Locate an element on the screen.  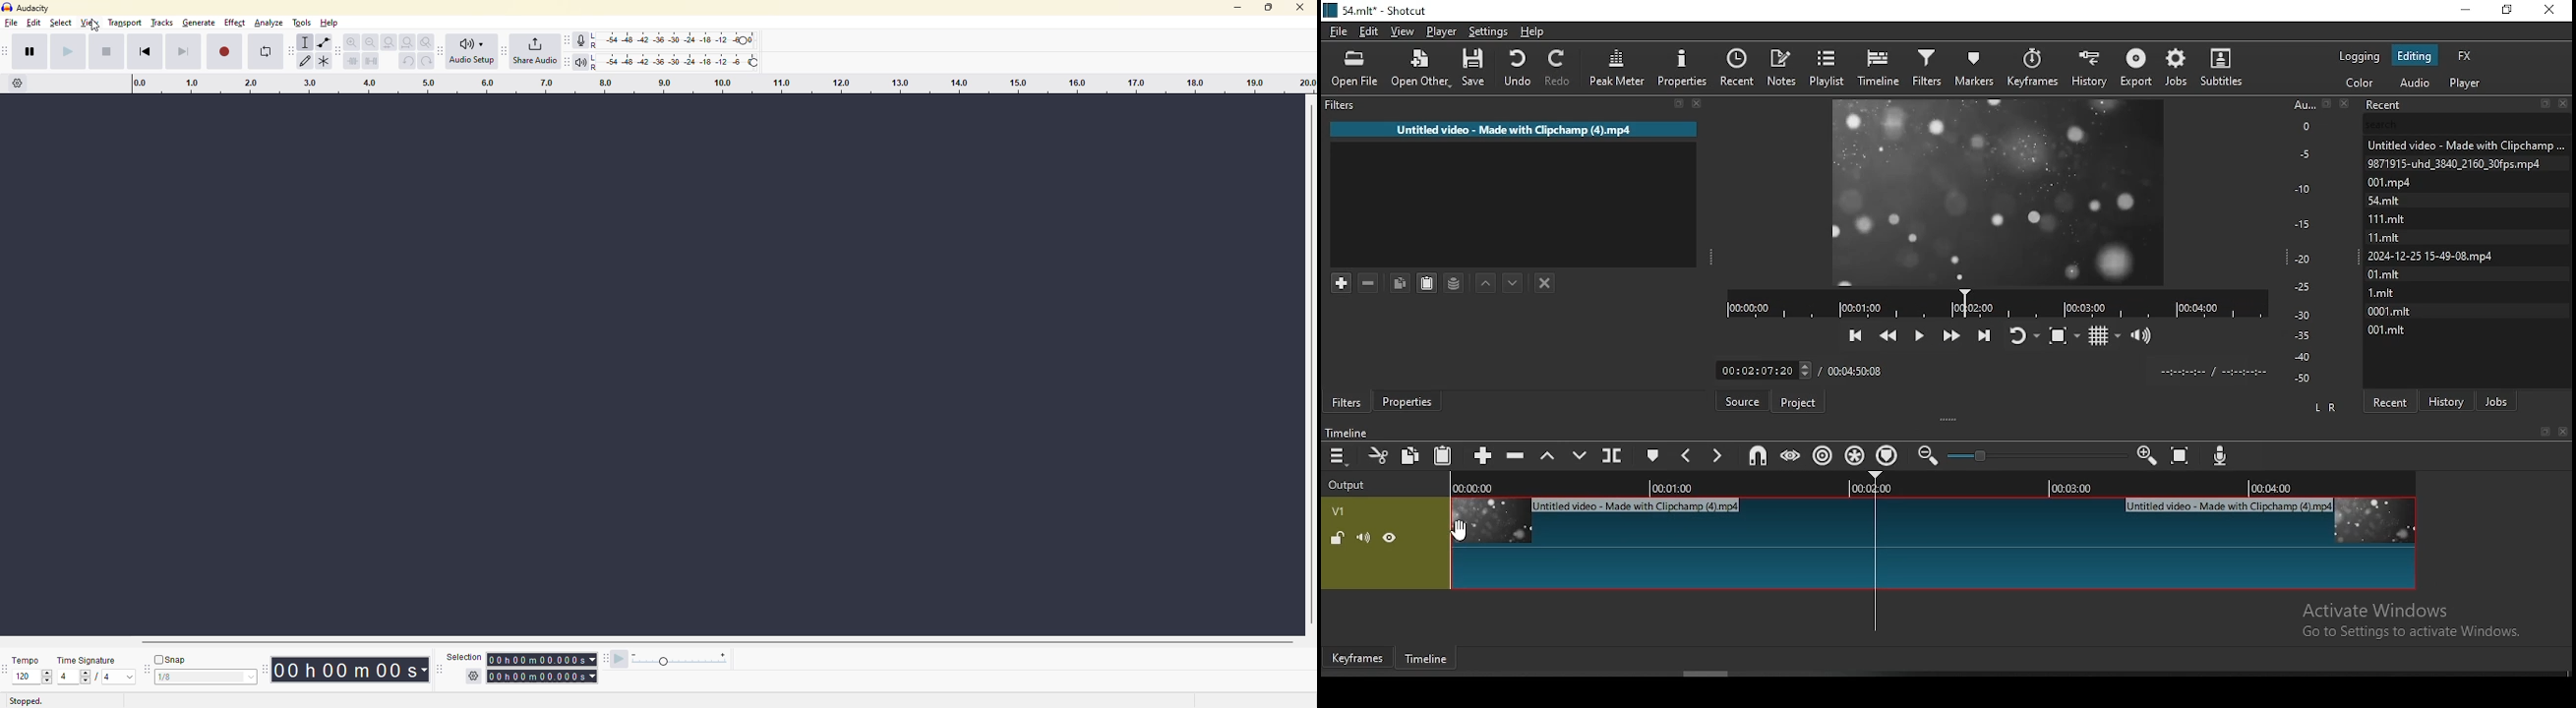
selection tool is located at coordinates (307, 43).